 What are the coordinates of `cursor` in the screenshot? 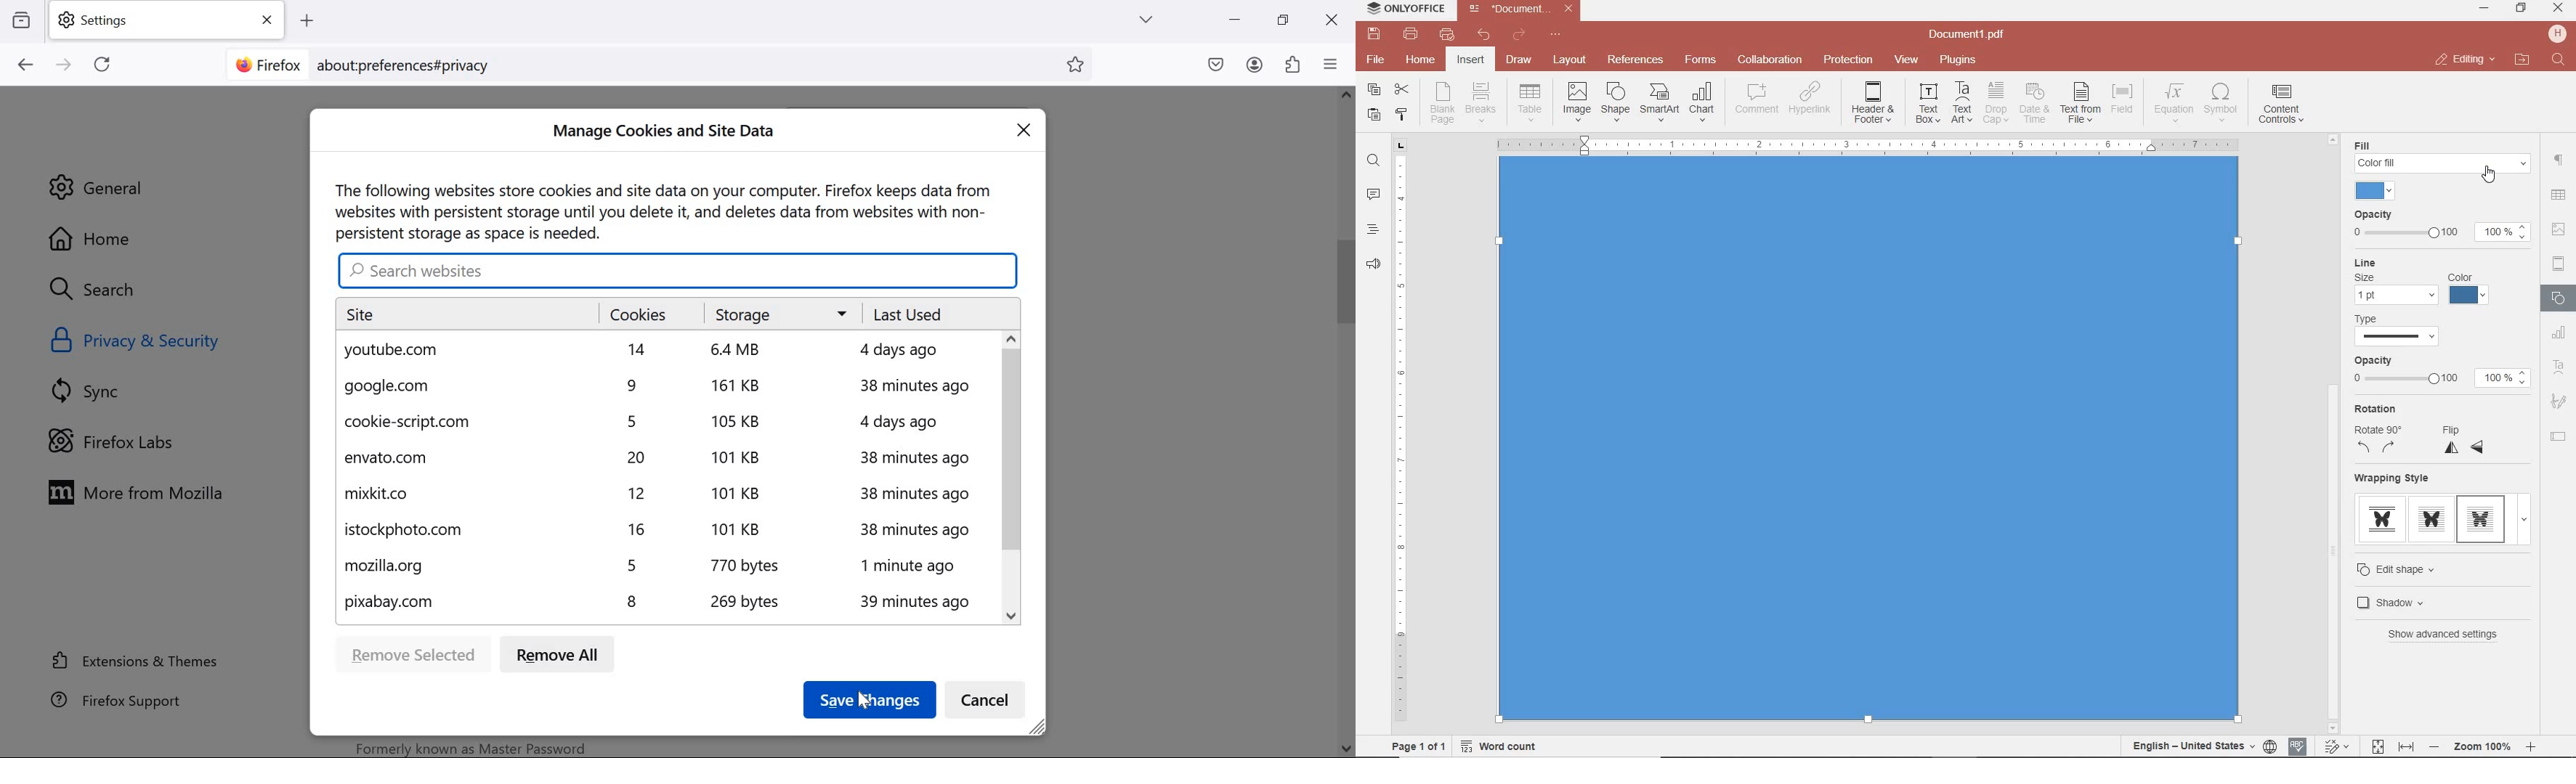 It's located at (2434, 603).